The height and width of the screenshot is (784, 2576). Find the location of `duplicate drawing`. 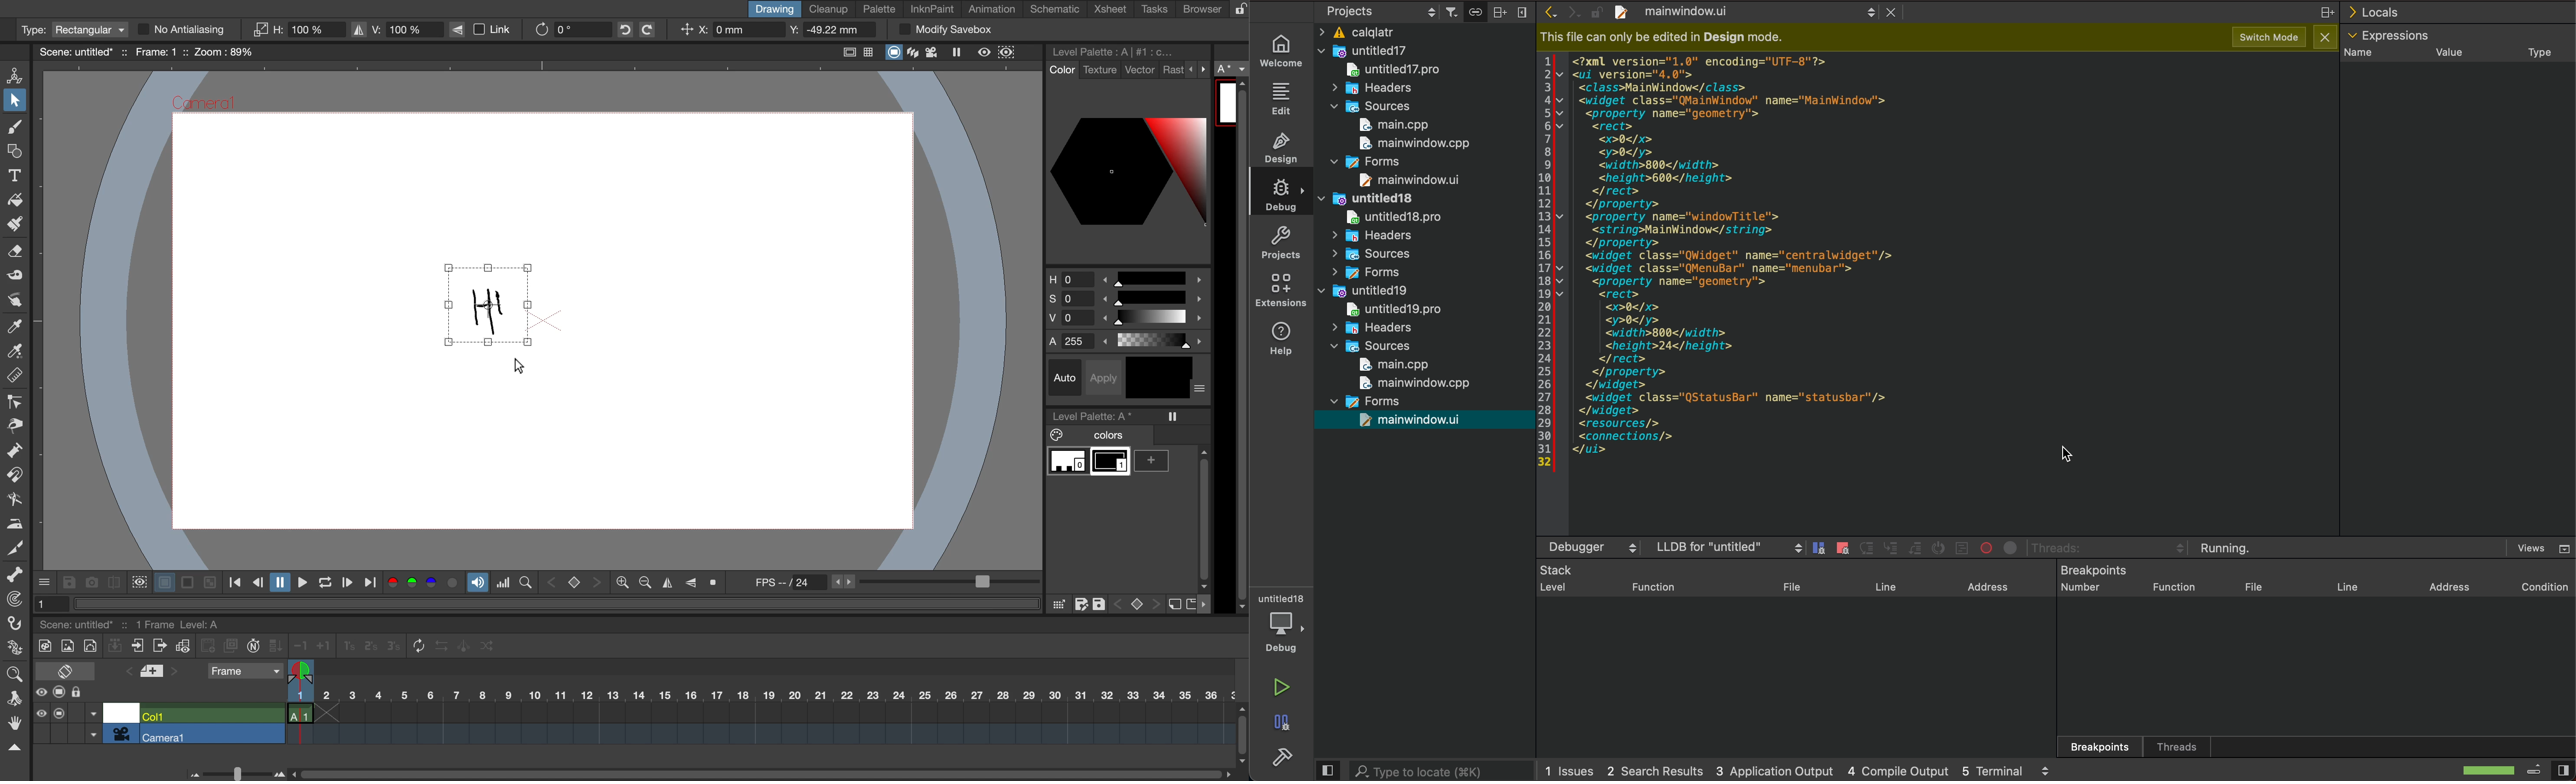

duplicate drawing is located at coordinates (231, 646).